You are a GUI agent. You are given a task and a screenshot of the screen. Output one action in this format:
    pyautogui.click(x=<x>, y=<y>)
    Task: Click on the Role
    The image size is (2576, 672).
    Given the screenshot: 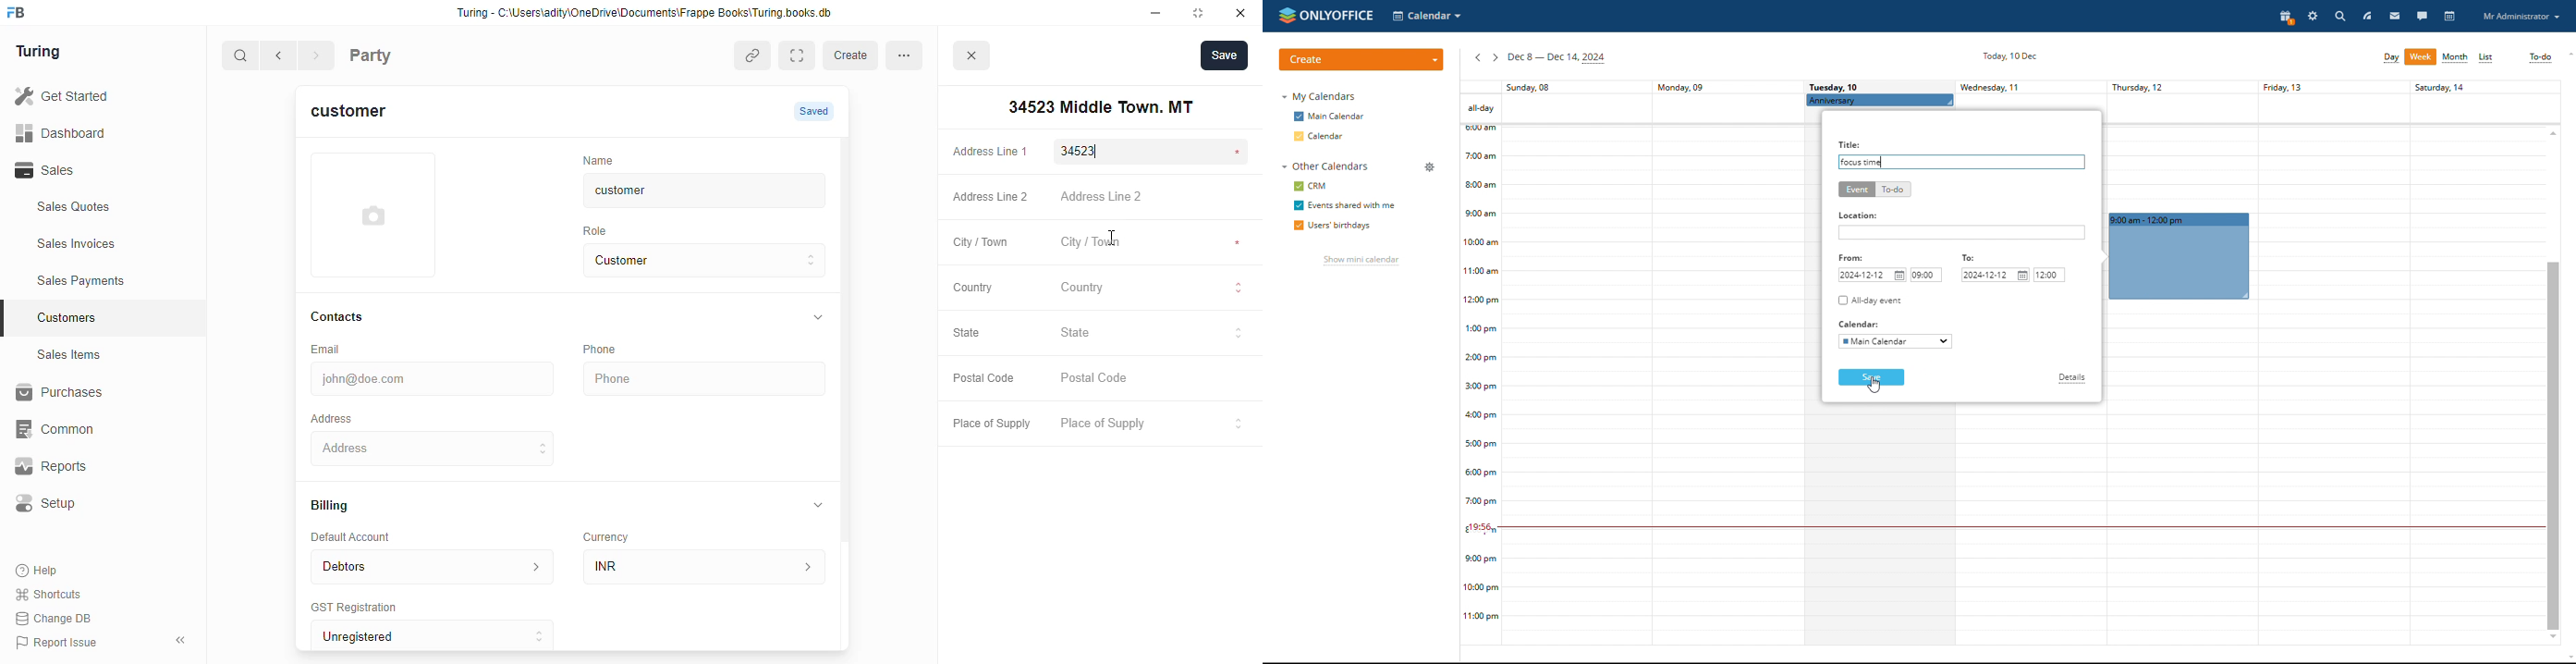 What is the action you would take?
    pyautogui.click(x=601, y=230)
    